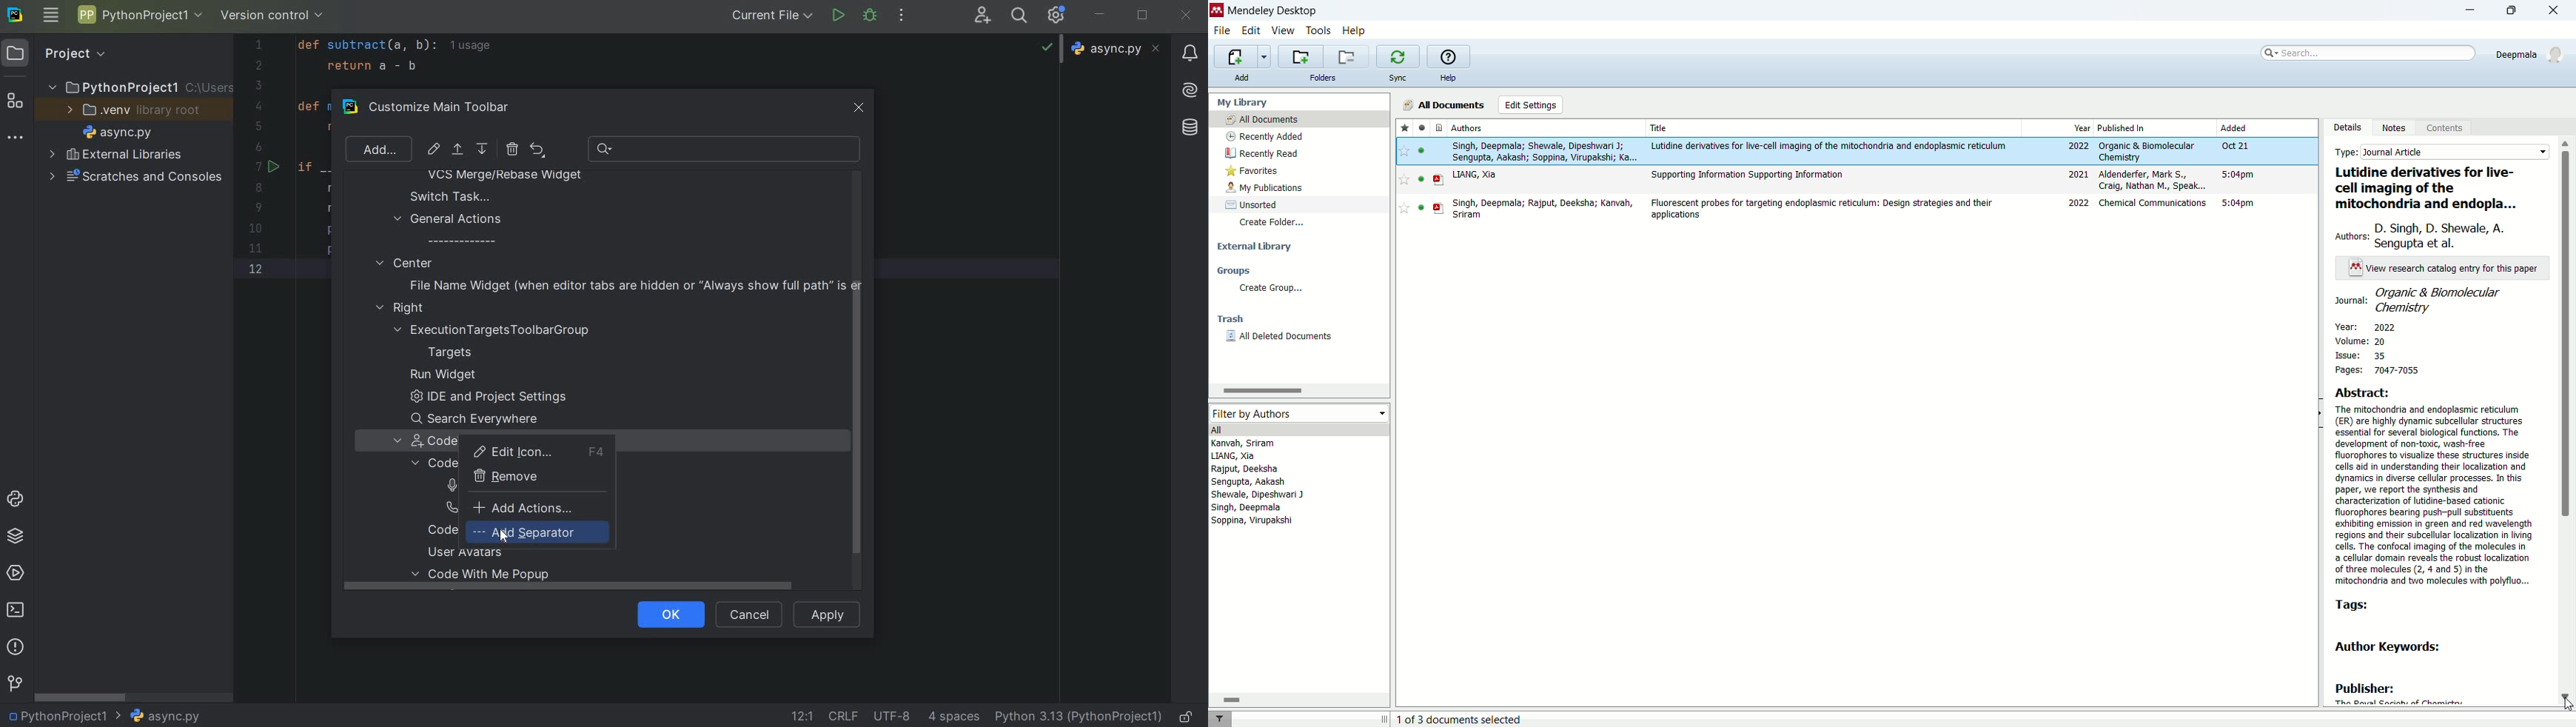 The height and width of the screenshot is (728, 2576). Describe the element at coordinates (1241, 103) in the screenshot. I see `my library` at that location.